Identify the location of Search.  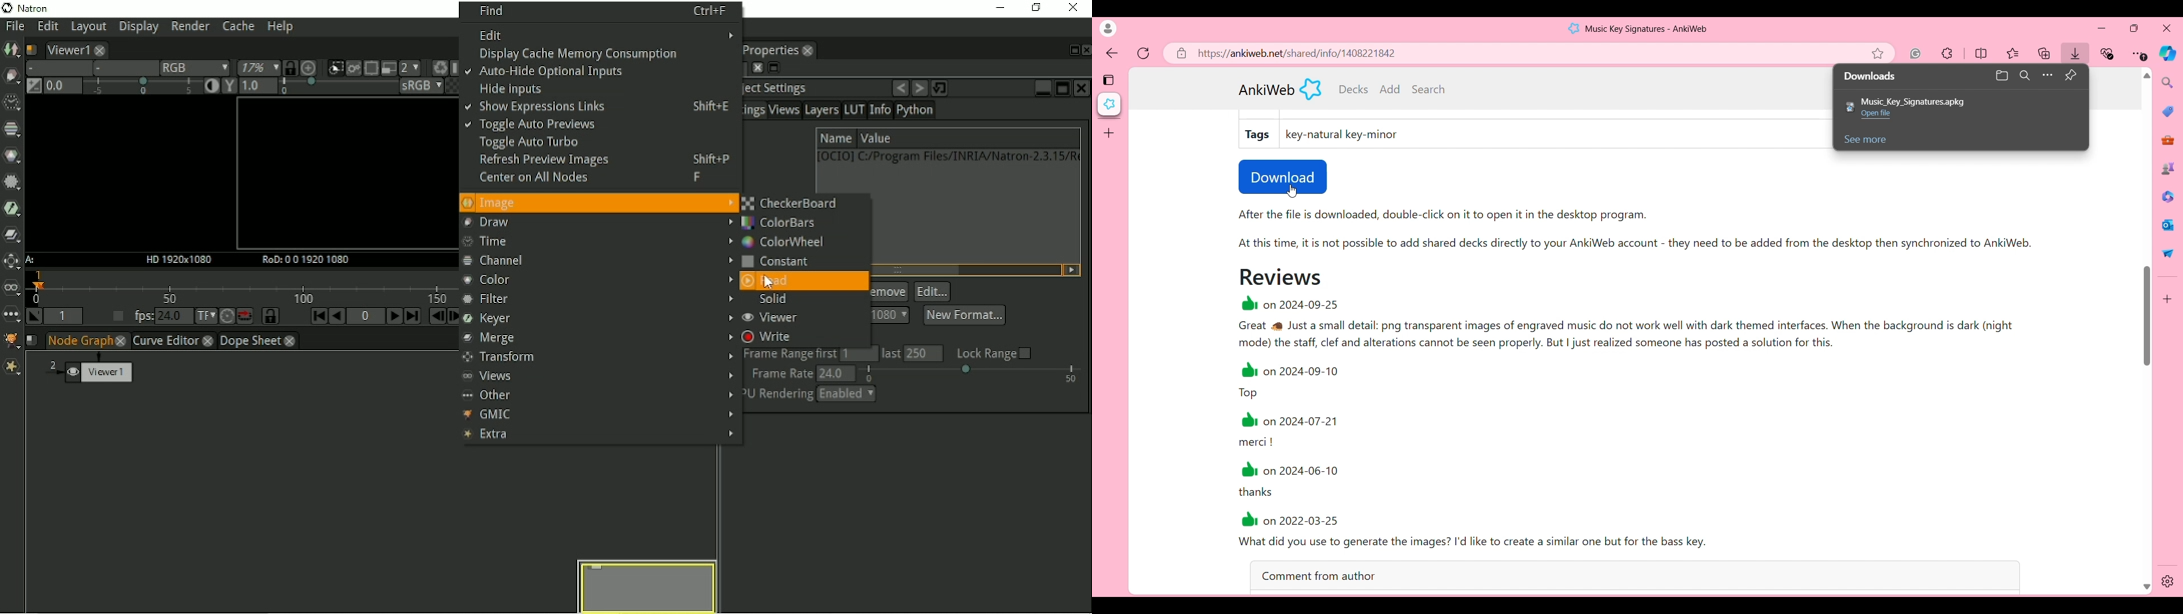
(2169, 82).